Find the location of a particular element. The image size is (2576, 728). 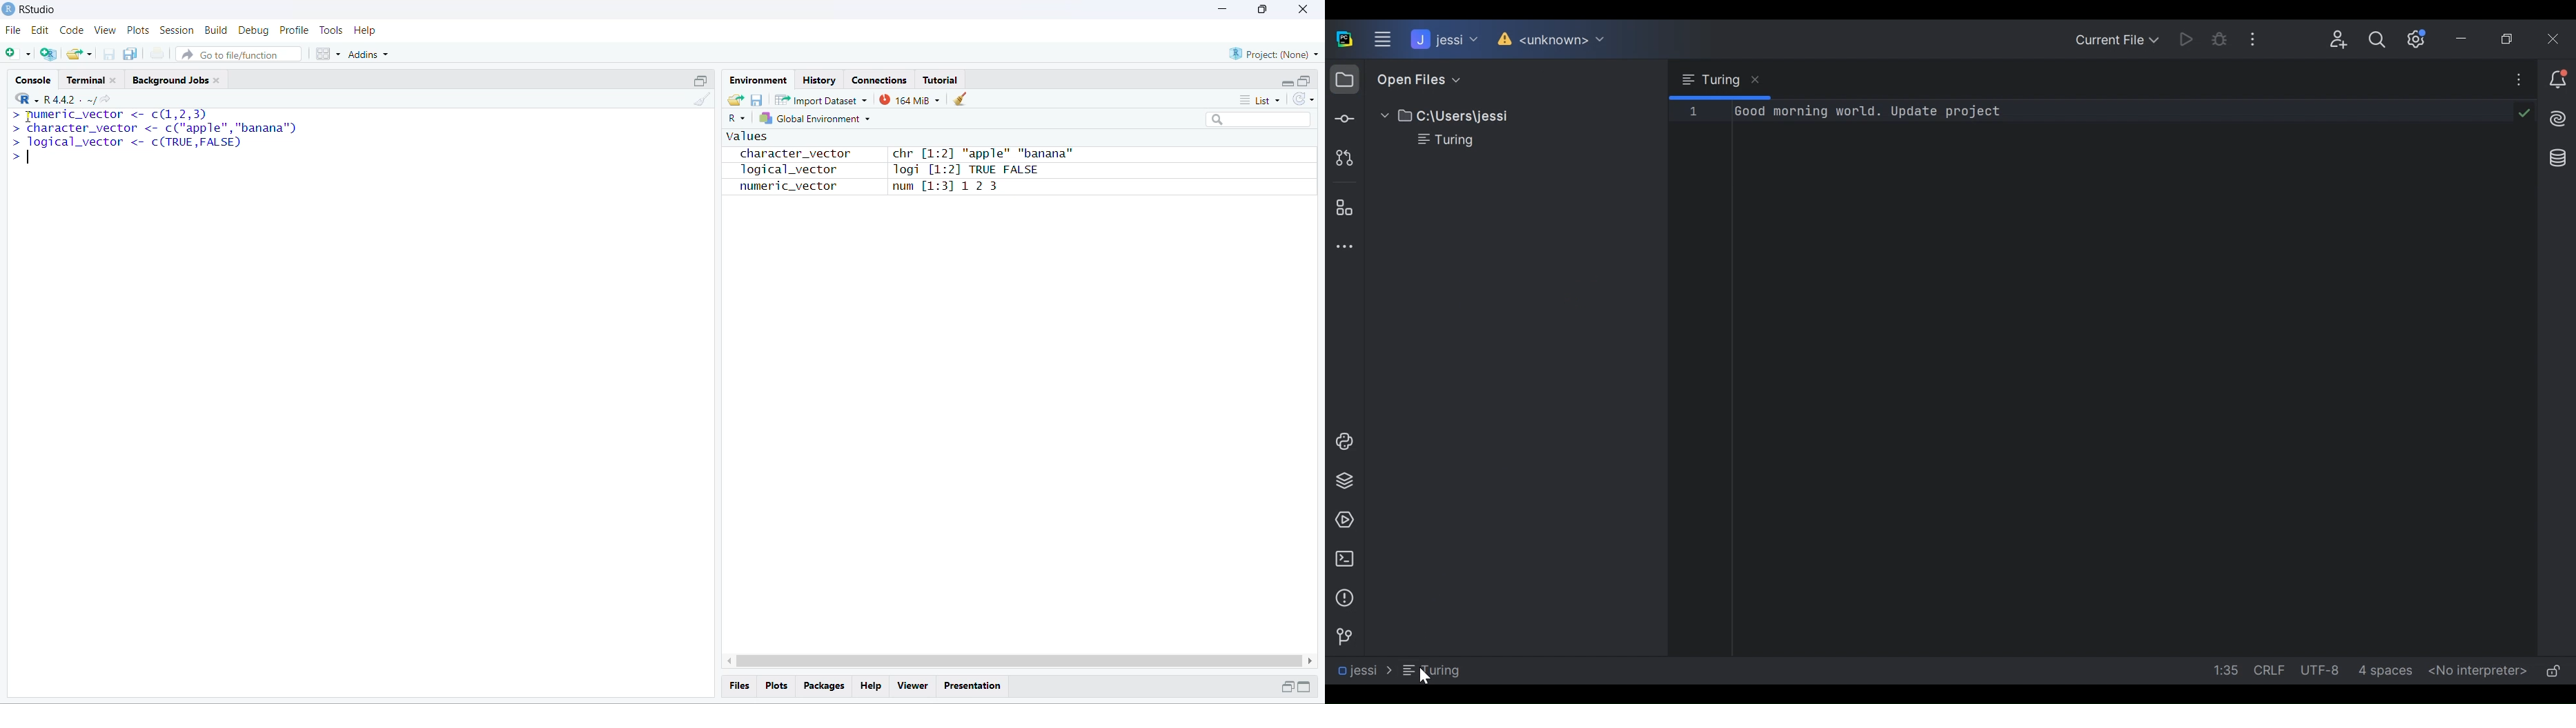

close is located at coordinates (1301, 9).